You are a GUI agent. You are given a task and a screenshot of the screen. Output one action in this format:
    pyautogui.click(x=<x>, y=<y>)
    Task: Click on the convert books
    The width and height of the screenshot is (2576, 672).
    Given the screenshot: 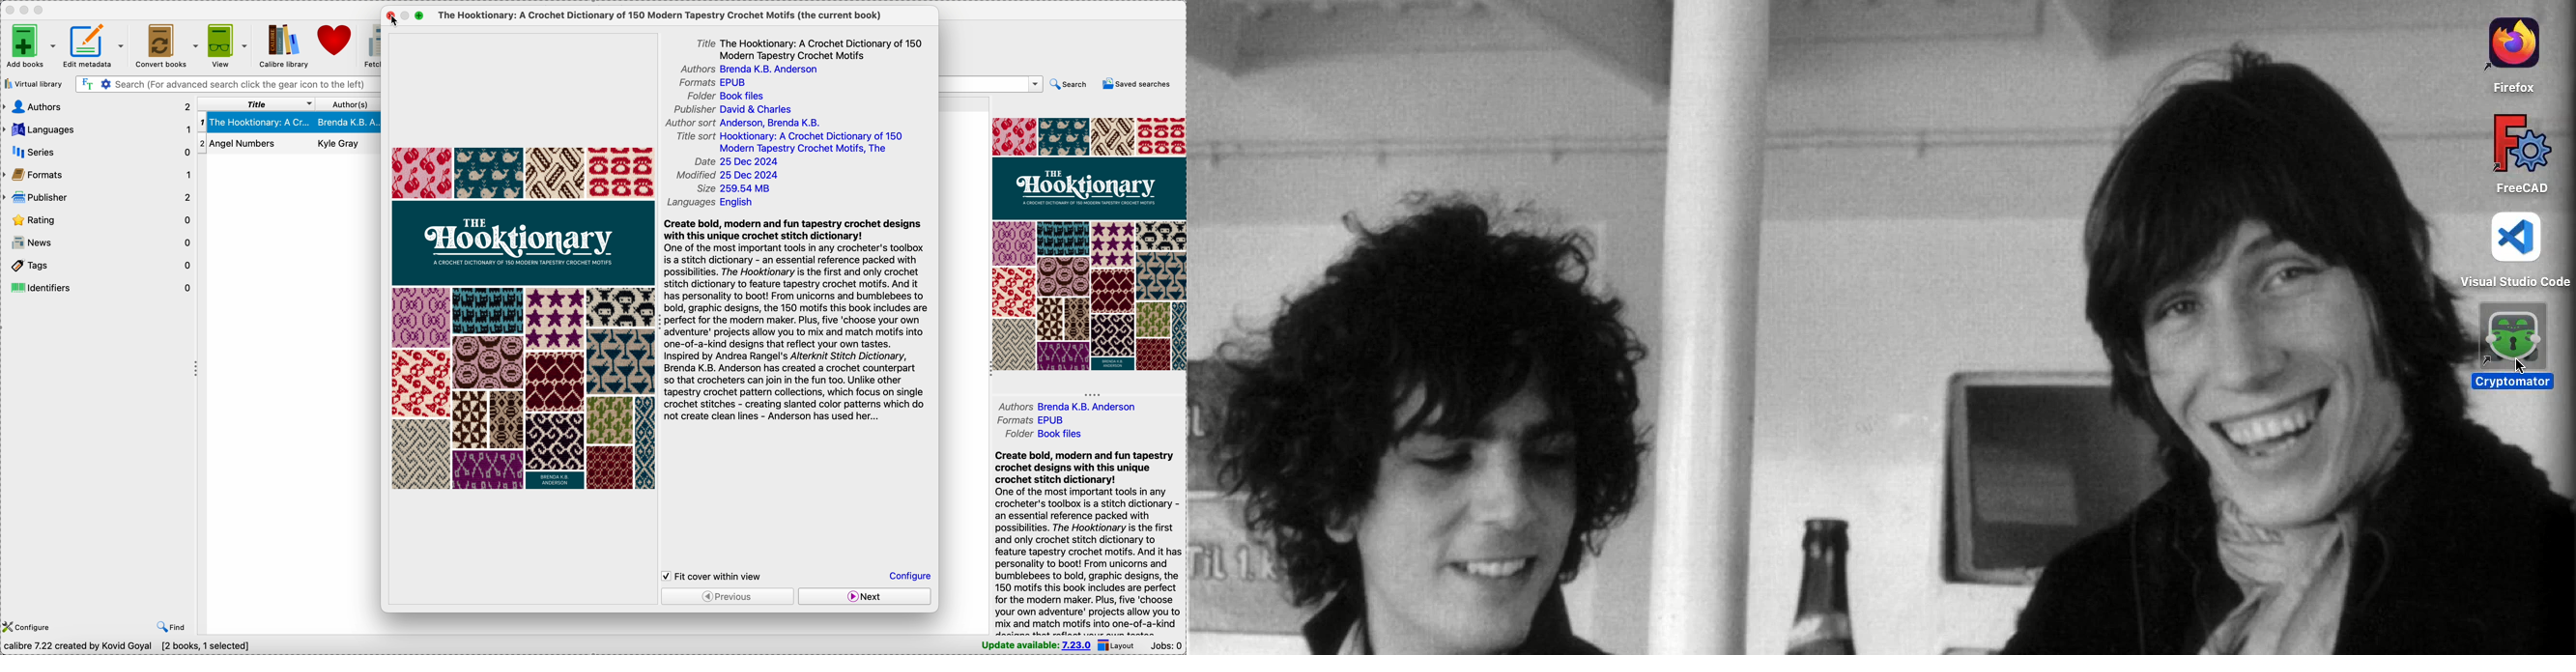 What is the action you would take?
    pyautogui.click(x=166, y=45)
    